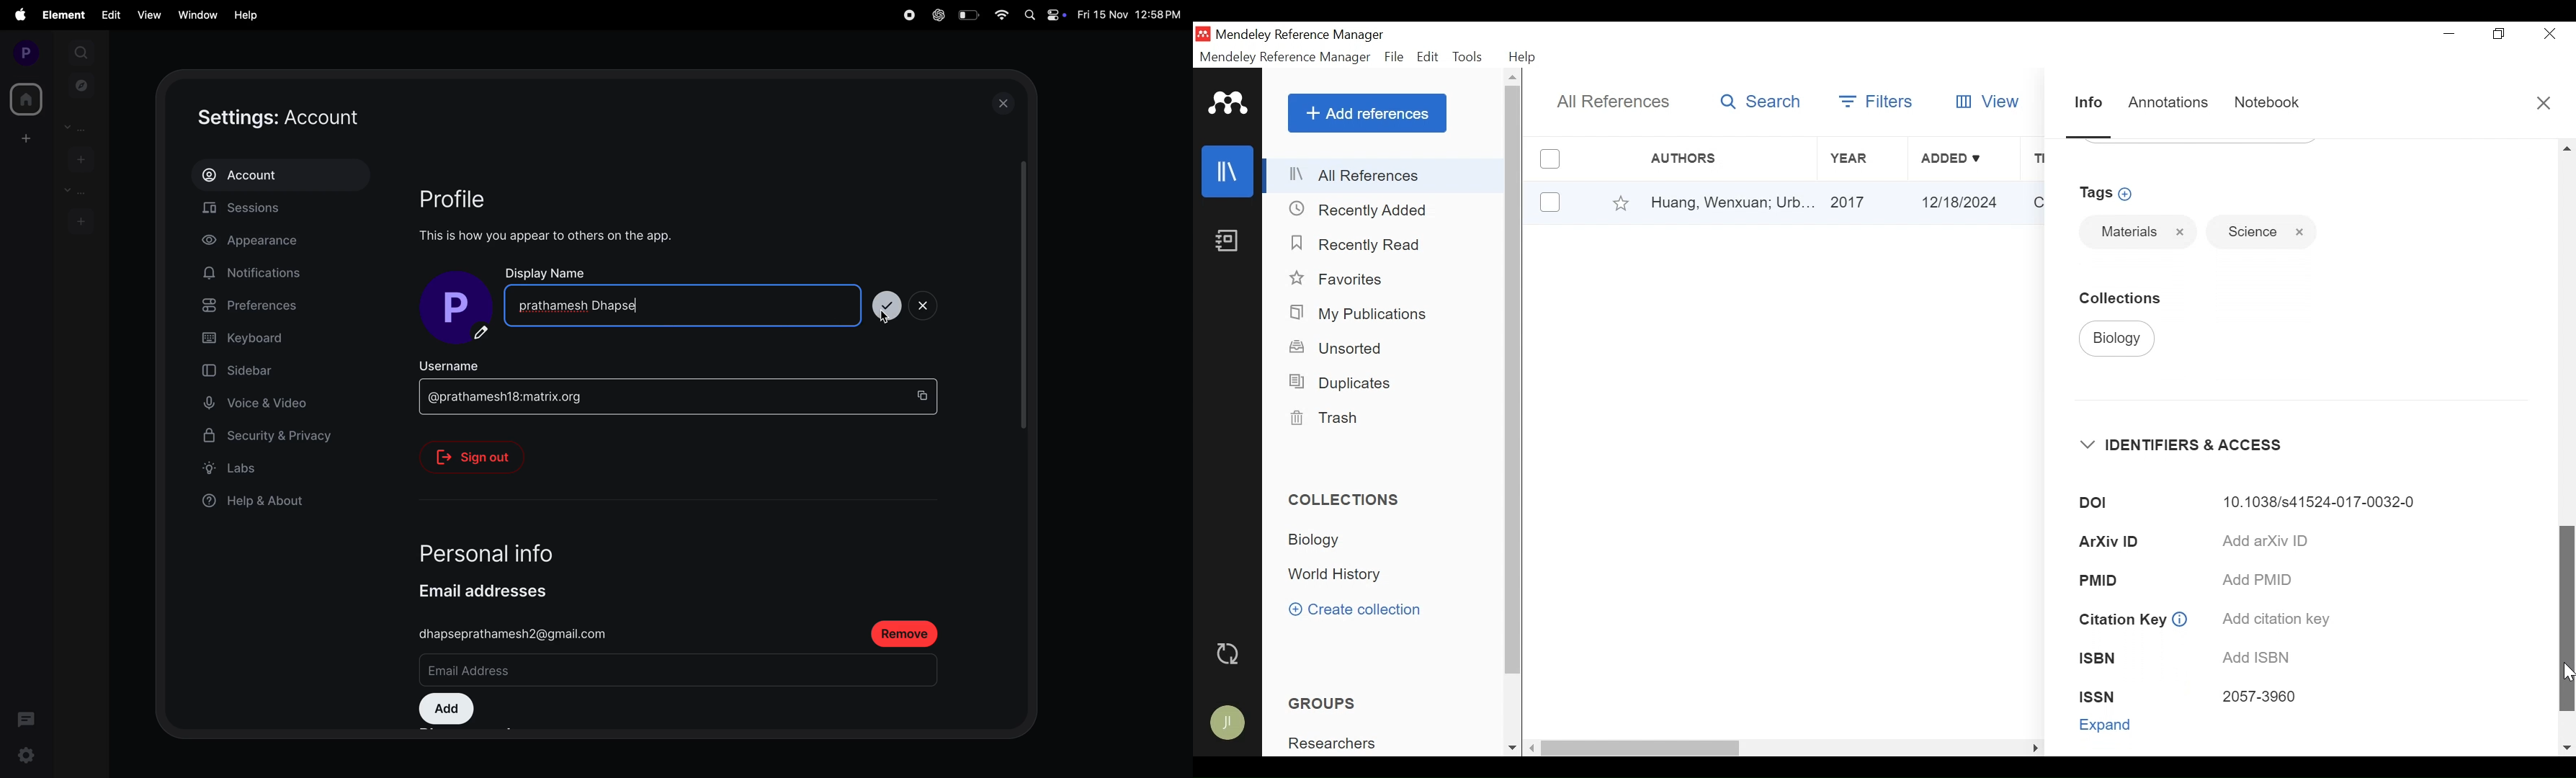  I want to click on apple widgets, so click(1045, 14).